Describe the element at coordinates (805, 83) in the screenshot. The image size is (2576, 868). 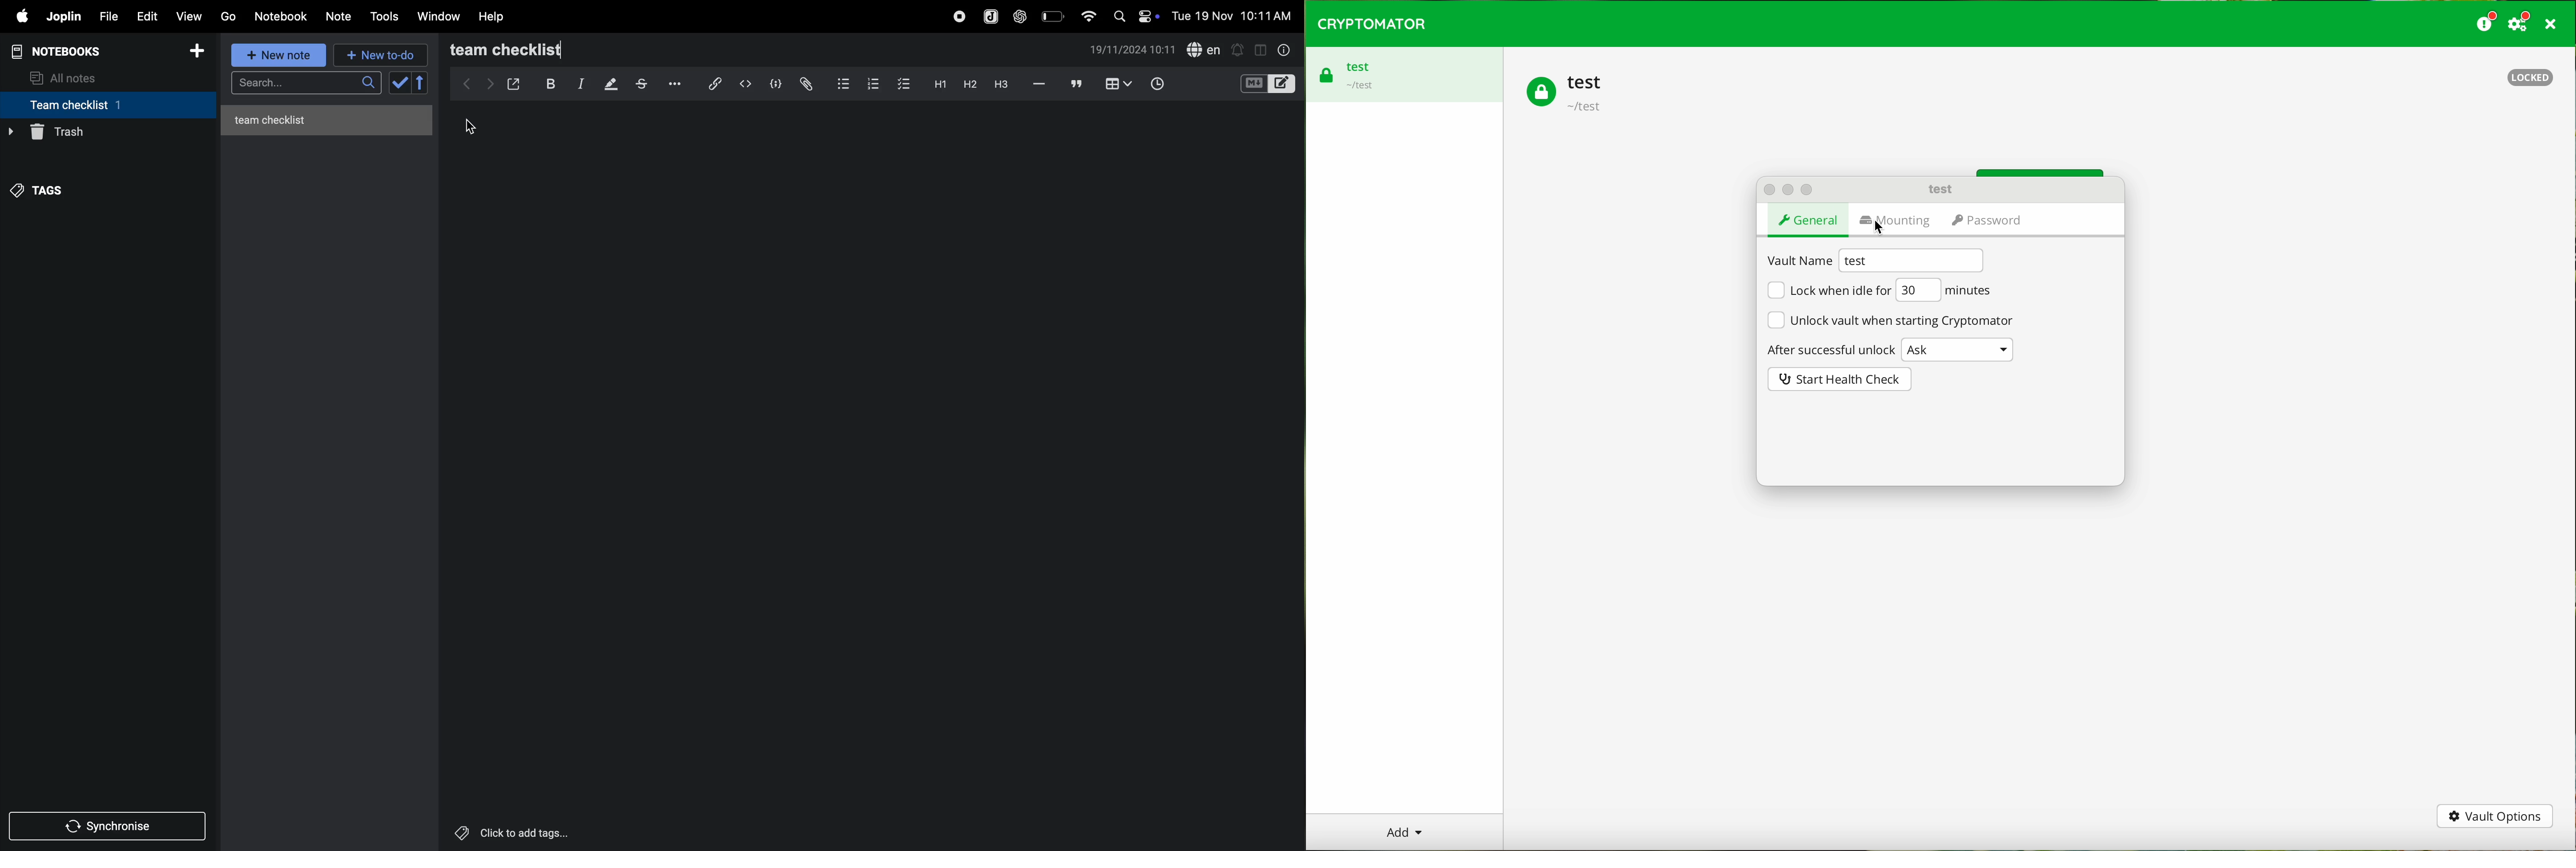
I see `attach file` at that location.